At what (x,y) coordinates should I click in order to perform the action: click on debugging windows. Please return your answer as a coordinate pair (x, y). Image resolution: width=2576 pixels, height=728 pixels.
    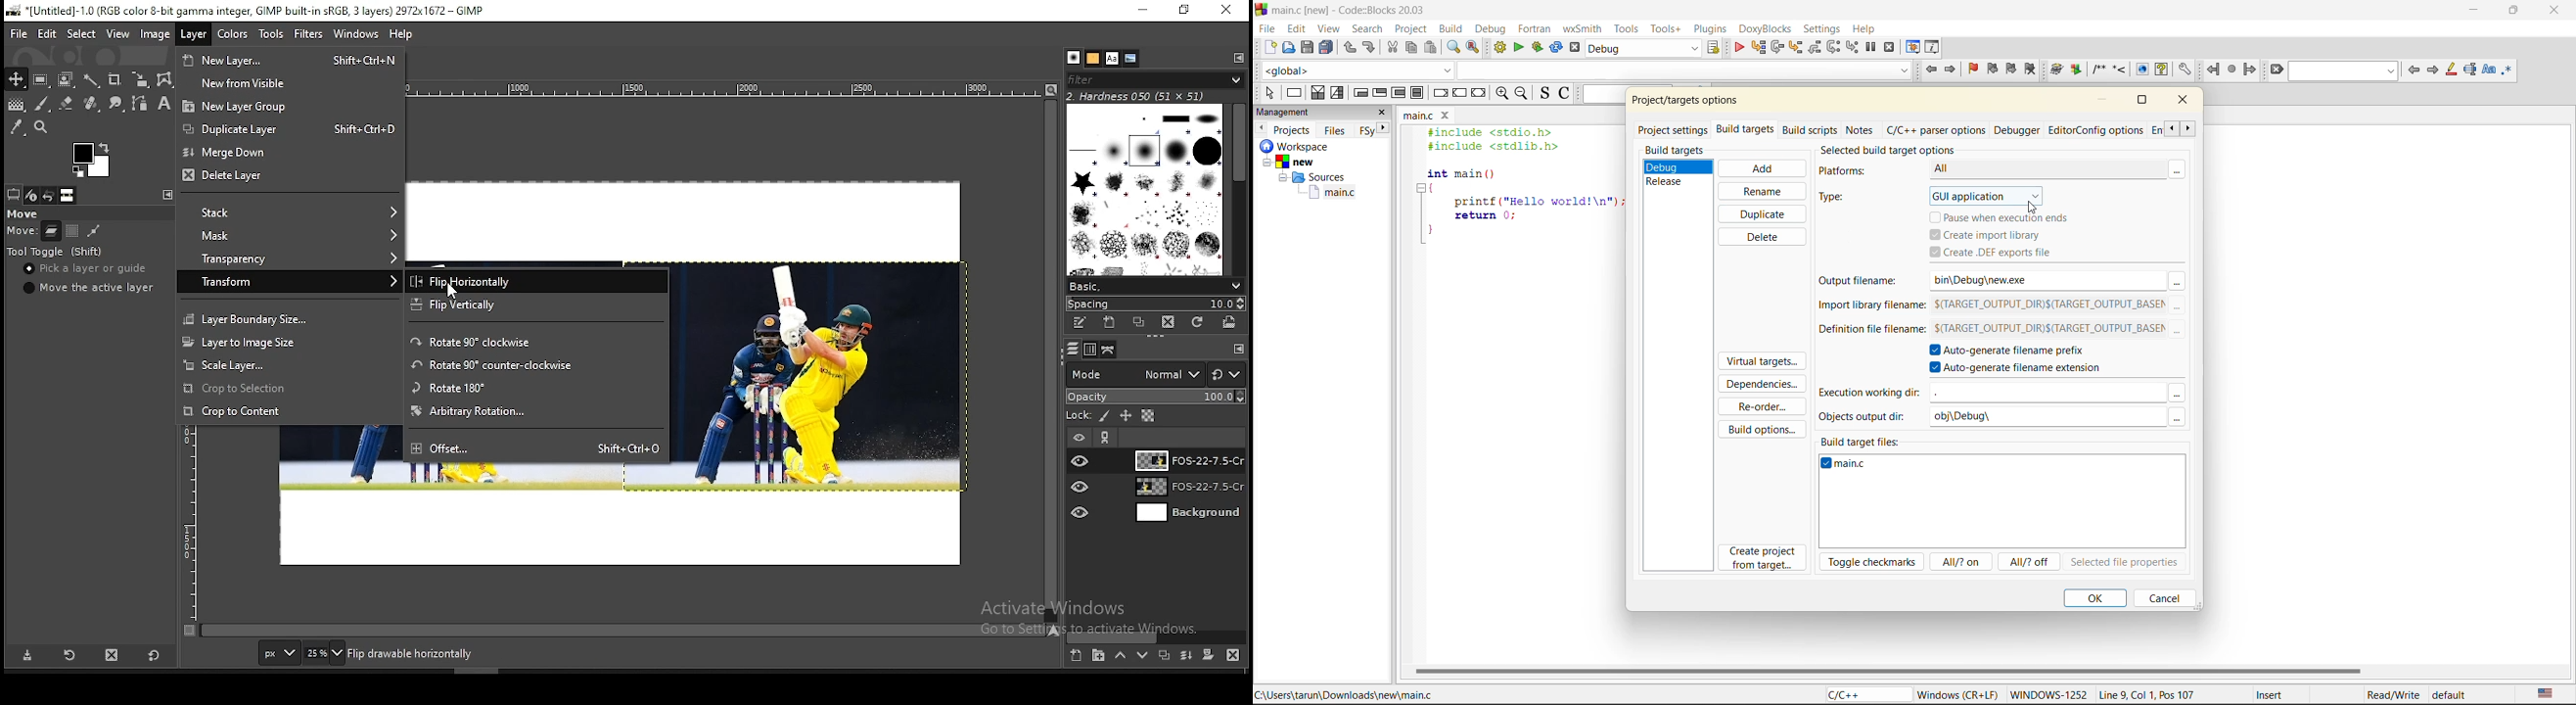
    Looking at the image, I should click on (1913, 48).